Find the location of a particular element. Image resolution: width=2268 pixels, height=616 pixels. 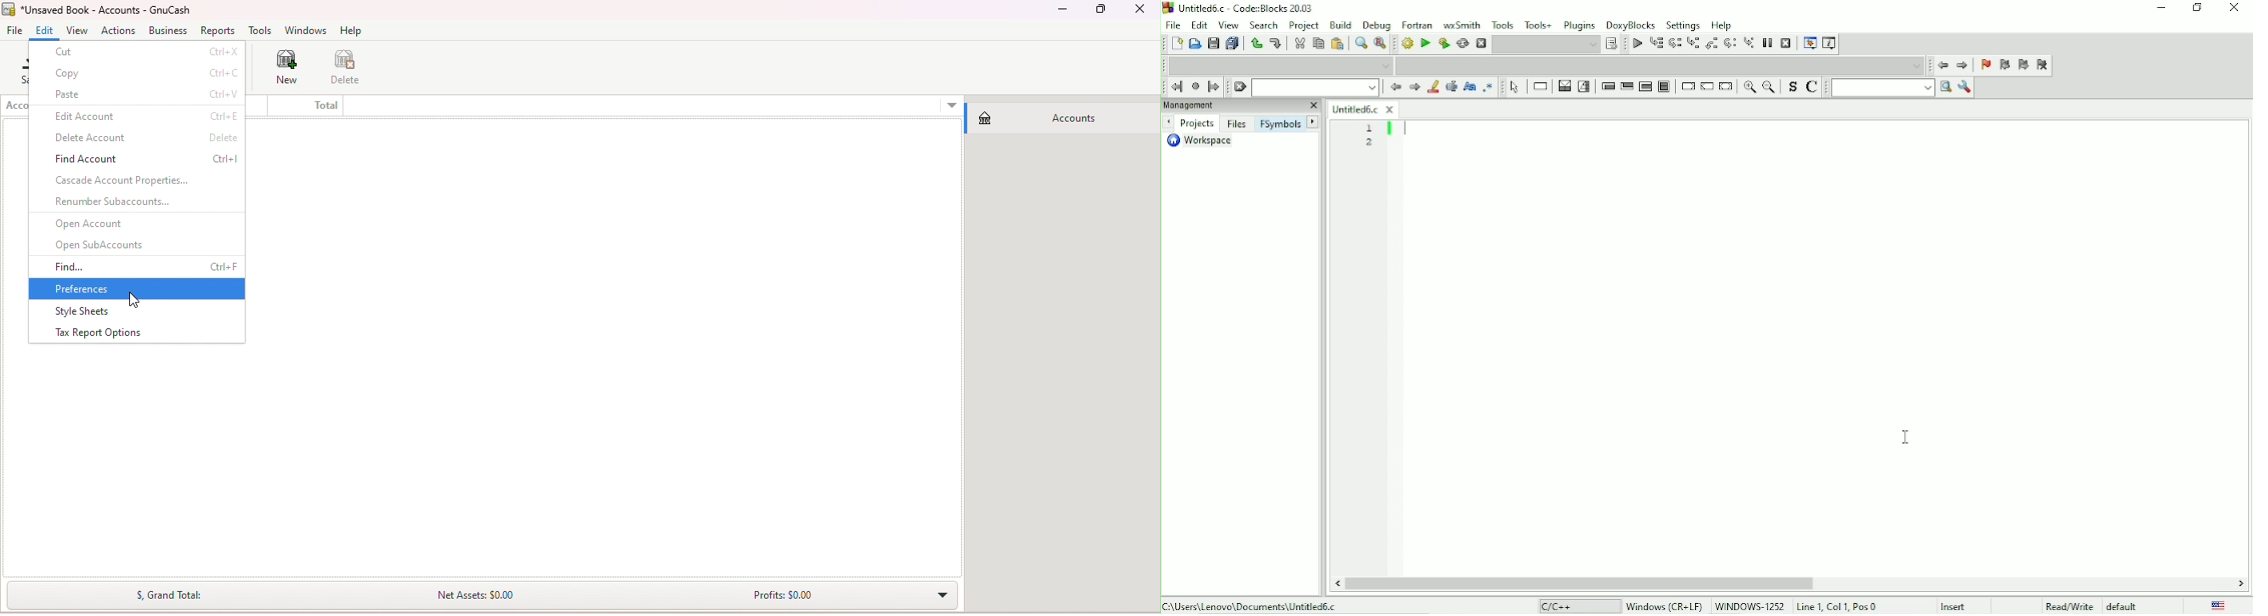

Step into is located at coordinates (1693, 44).